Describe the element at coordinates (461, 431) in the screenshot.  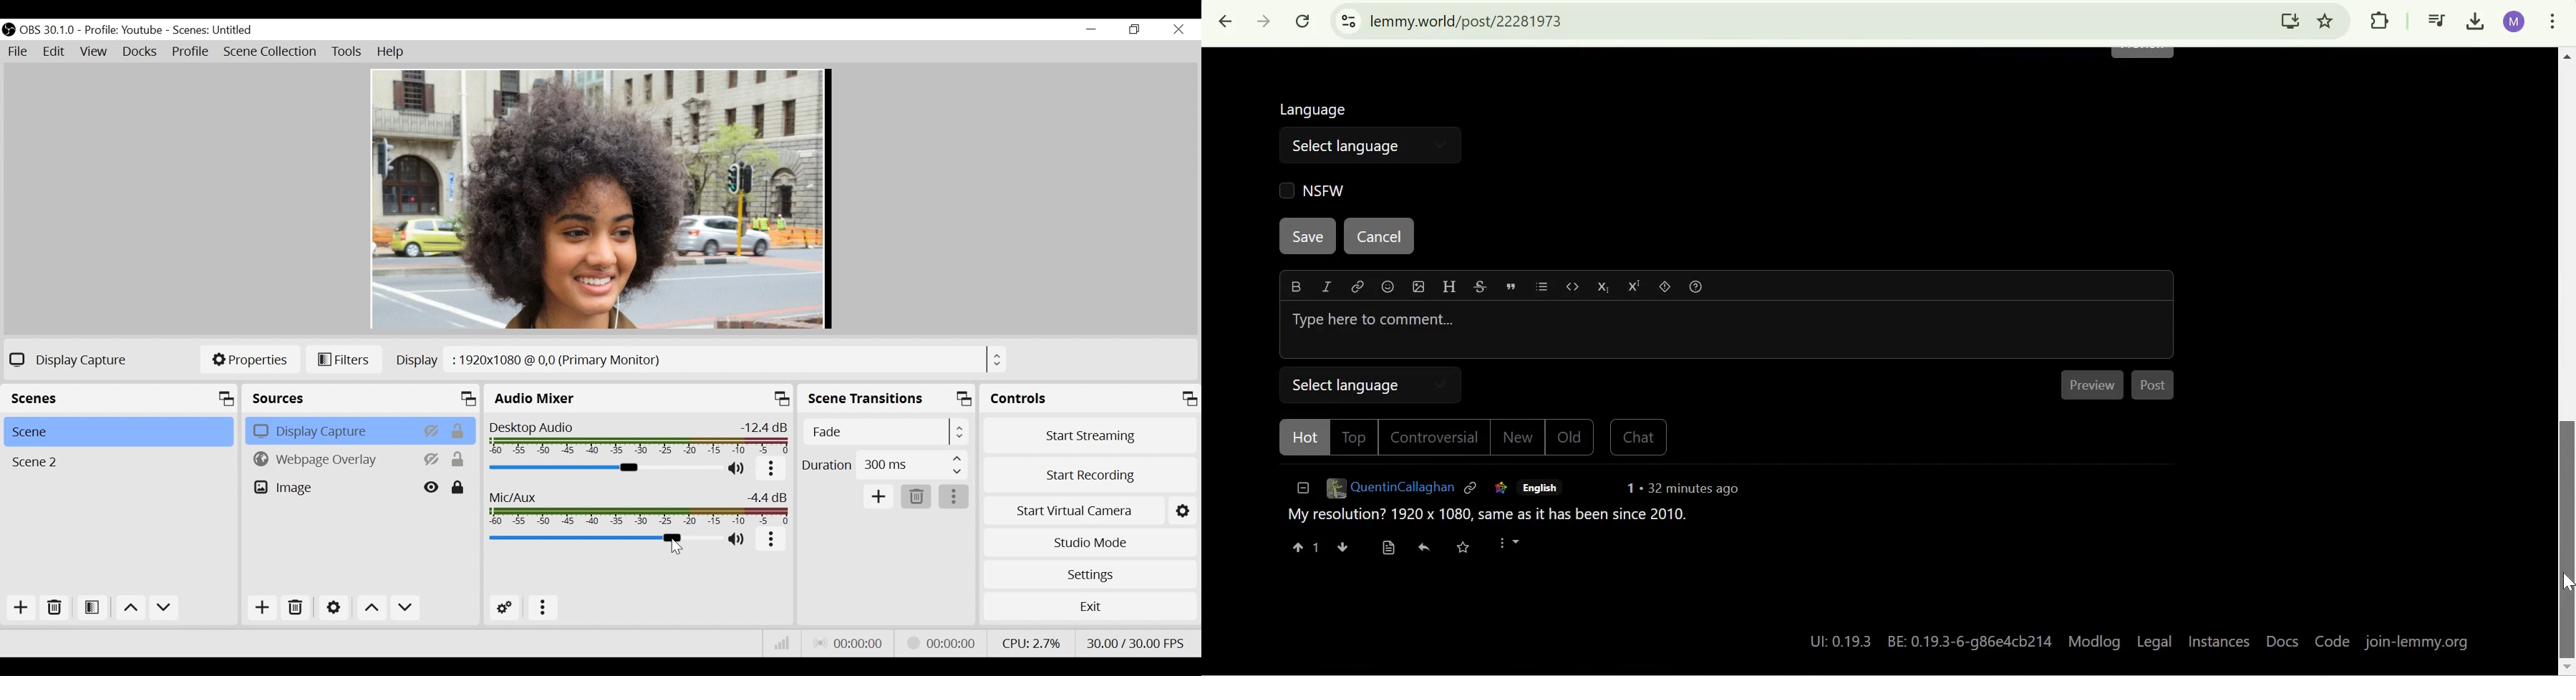
I see `(un)lock` at that location.